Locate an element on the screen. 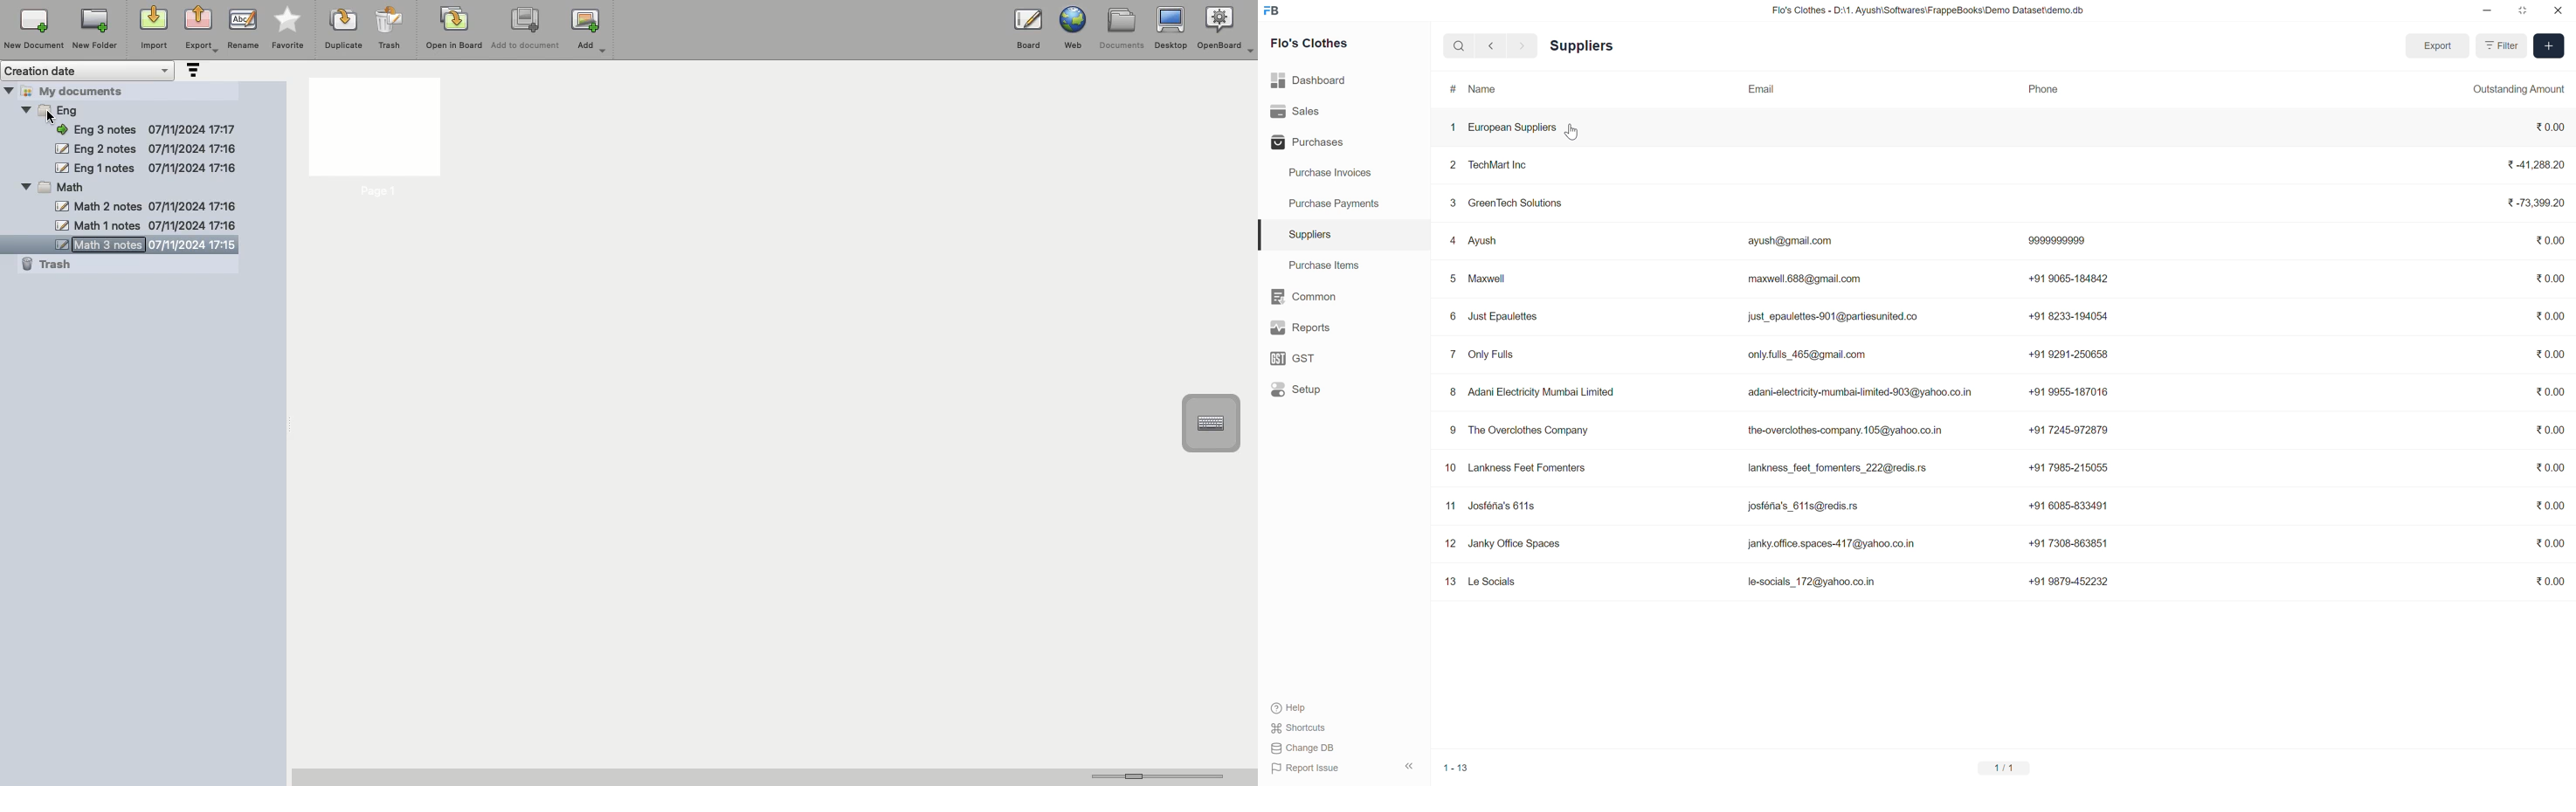 Image resolution: width=2576 pixels, height=812 pixels. ayush@gmail.com is located at coordinates (1787, 240).